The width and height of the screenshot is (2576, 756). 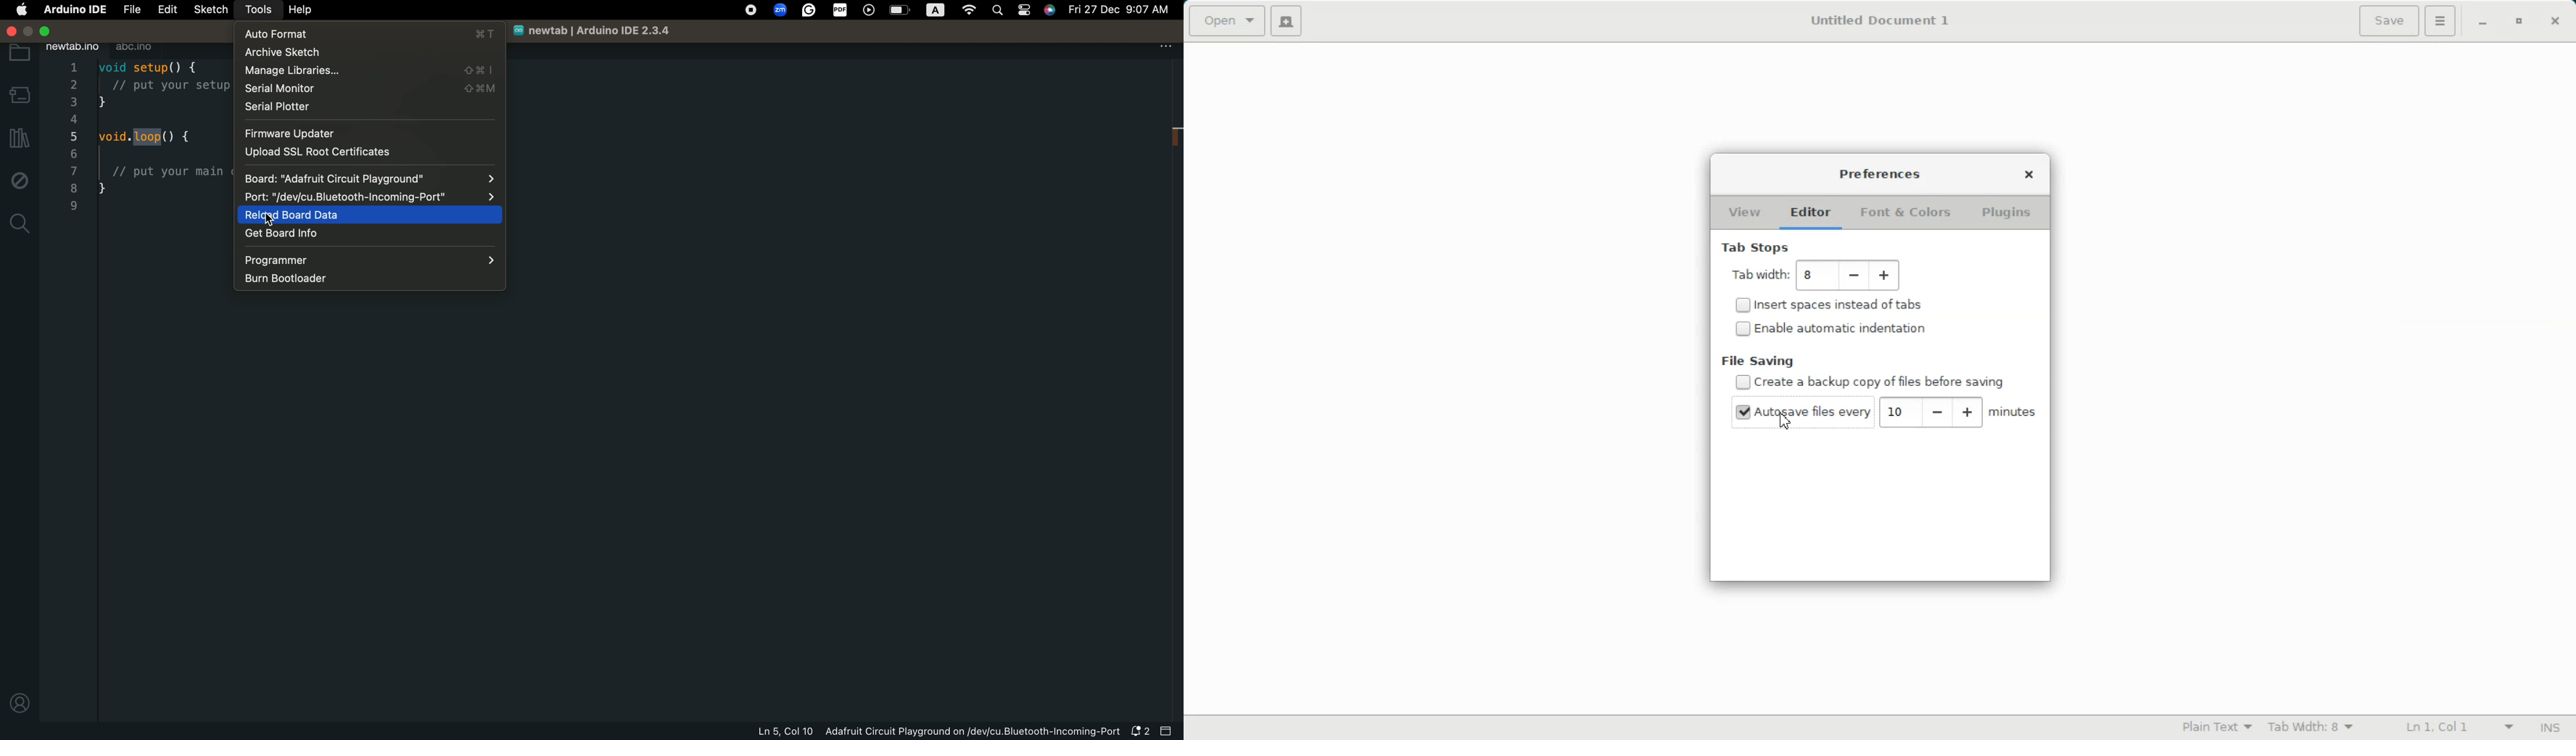 I want to click on notification, so click(x=1139, y=732).